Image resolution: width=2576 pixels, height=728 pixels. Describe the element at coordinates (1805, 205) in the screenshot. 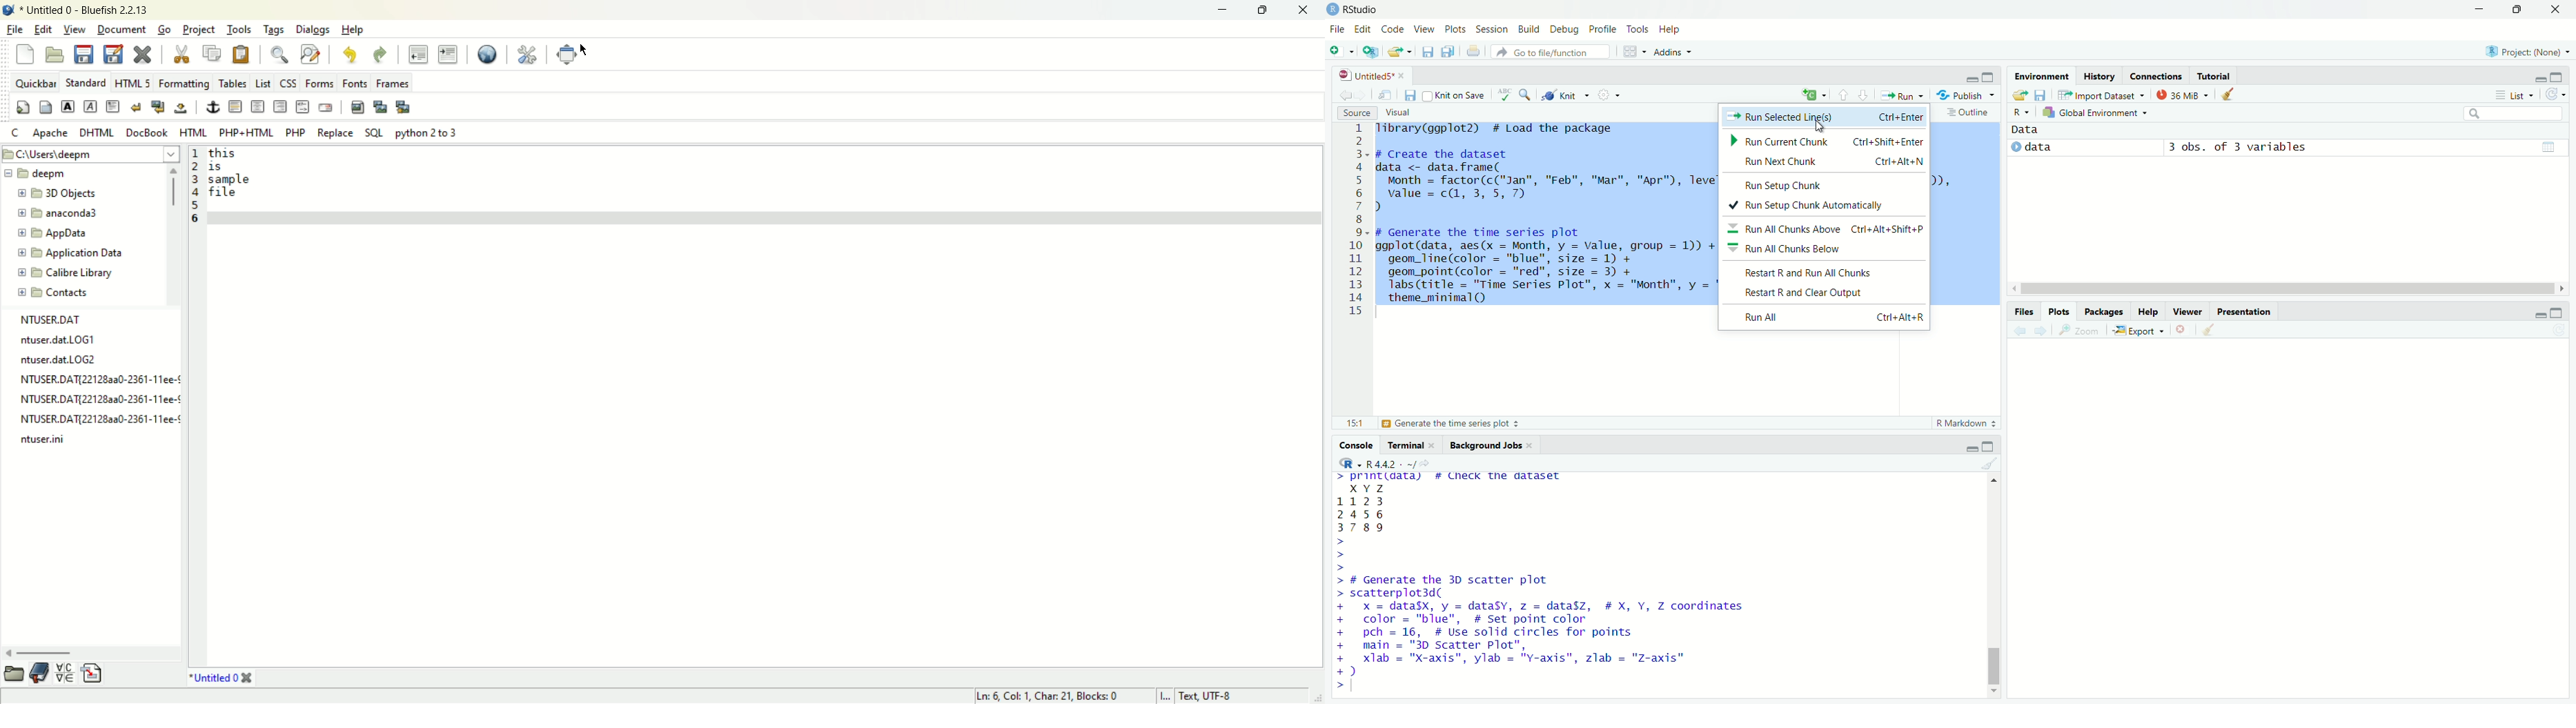

I see `Run Setup Chunk Automatically` at that location.